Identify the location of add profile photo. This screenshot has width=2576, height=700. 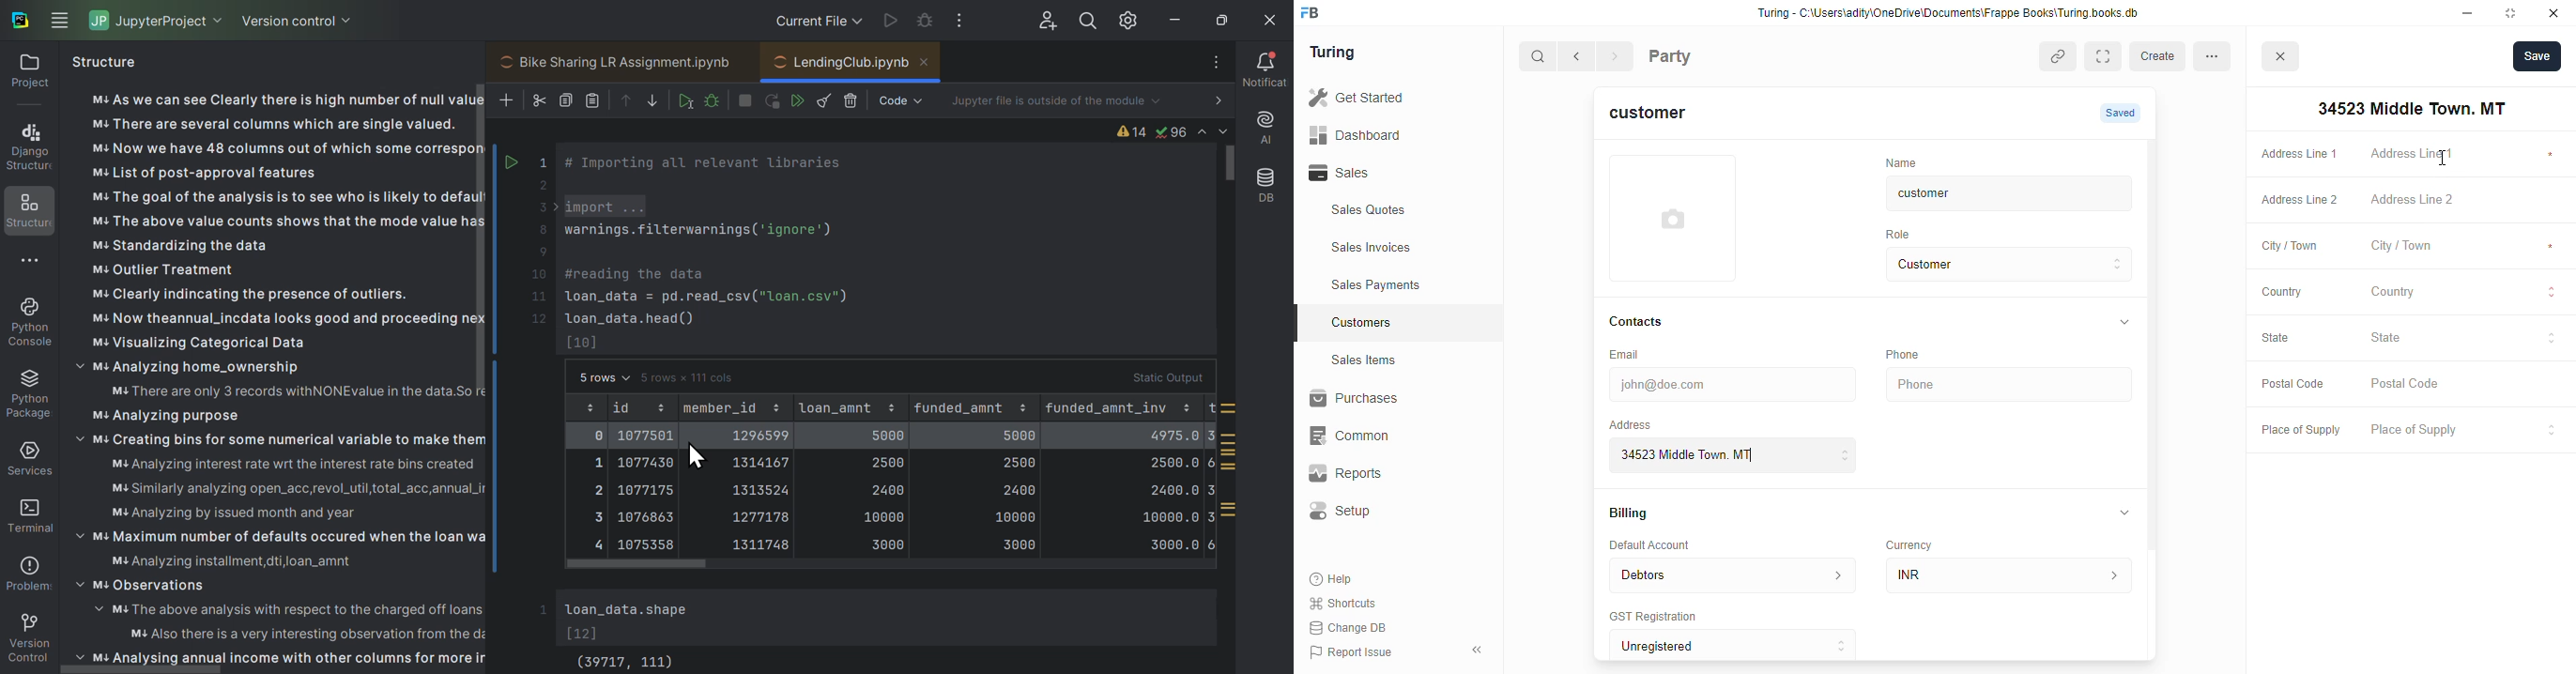
(1673, 218).